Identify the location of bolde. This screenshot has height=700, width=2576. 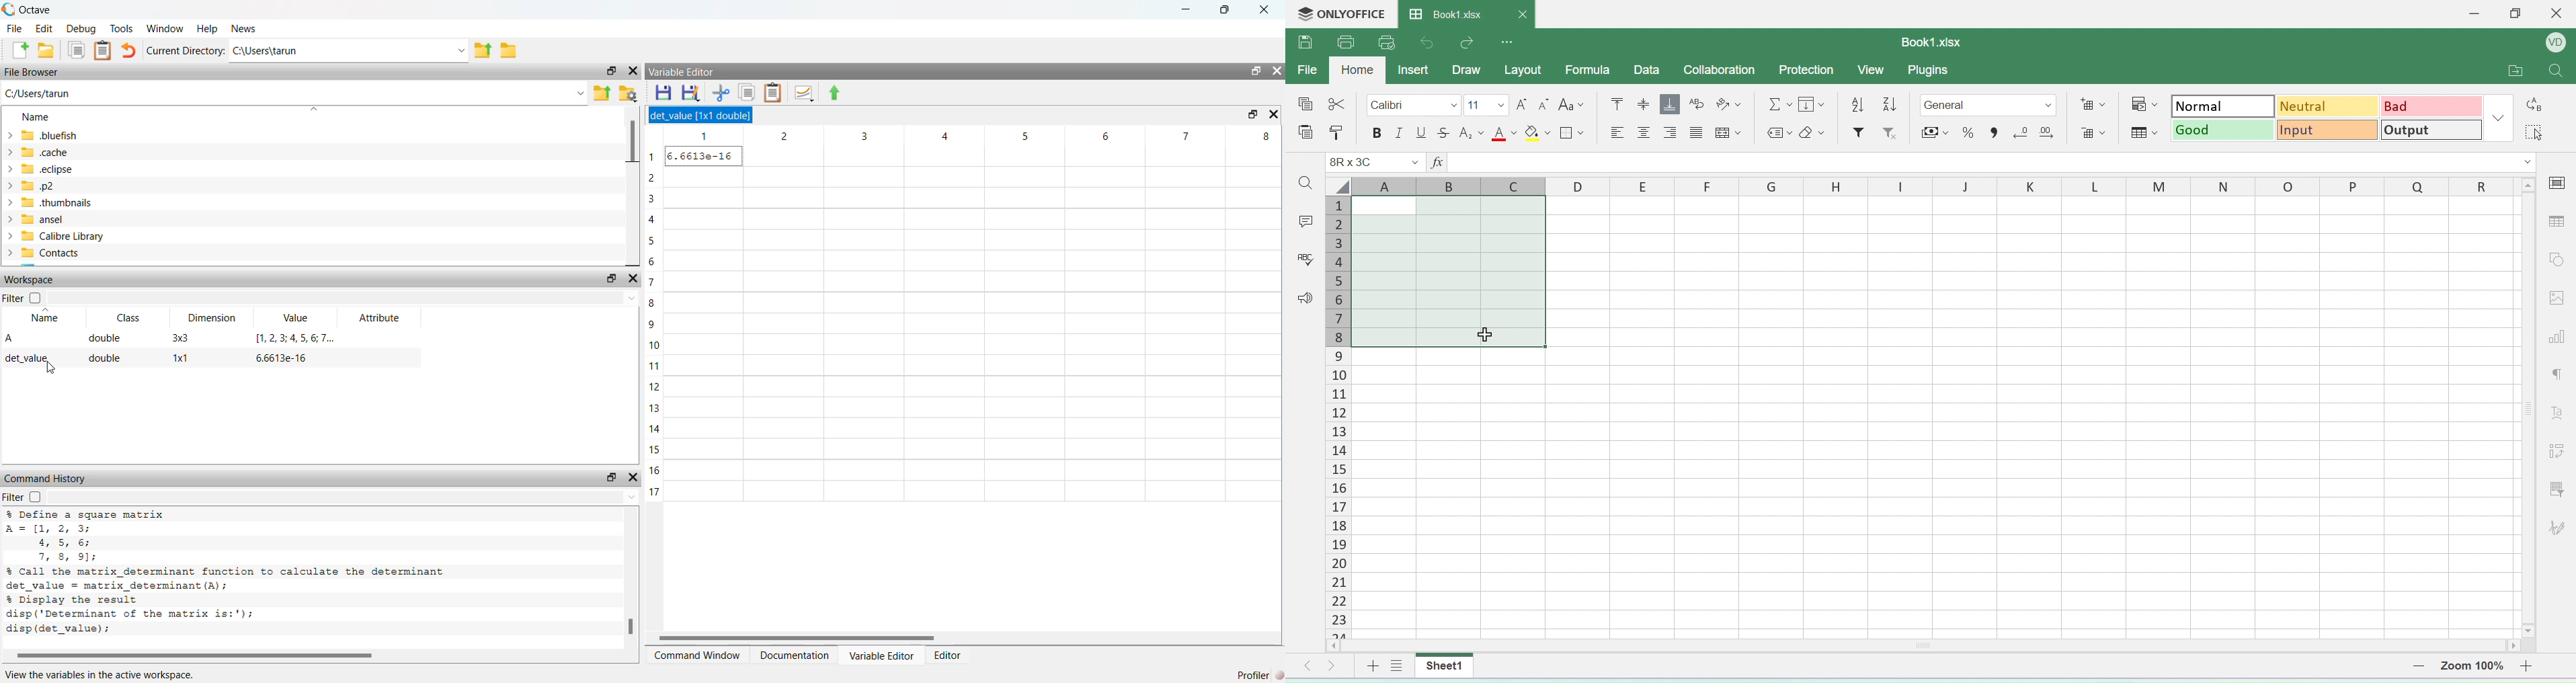
(1376, 134).